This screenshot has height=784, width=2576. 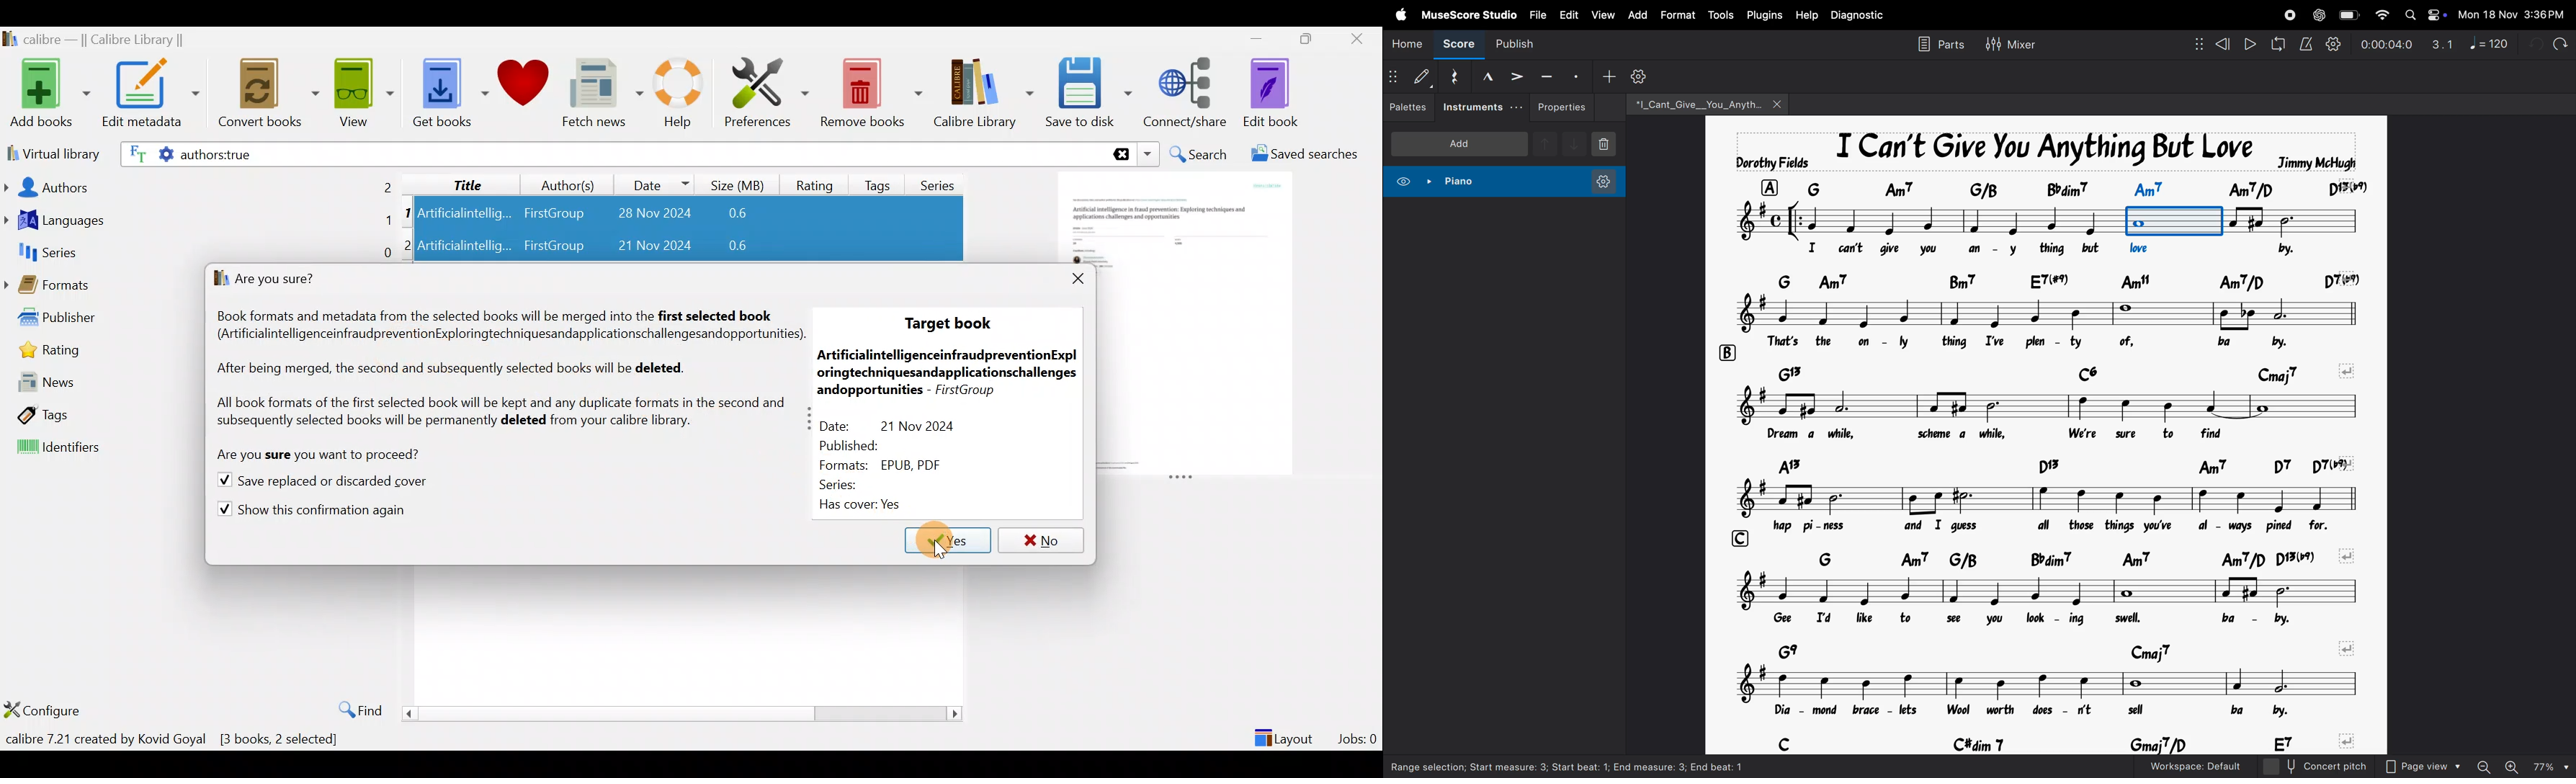 I want to click on Preview, so click(x=1197, y=326).